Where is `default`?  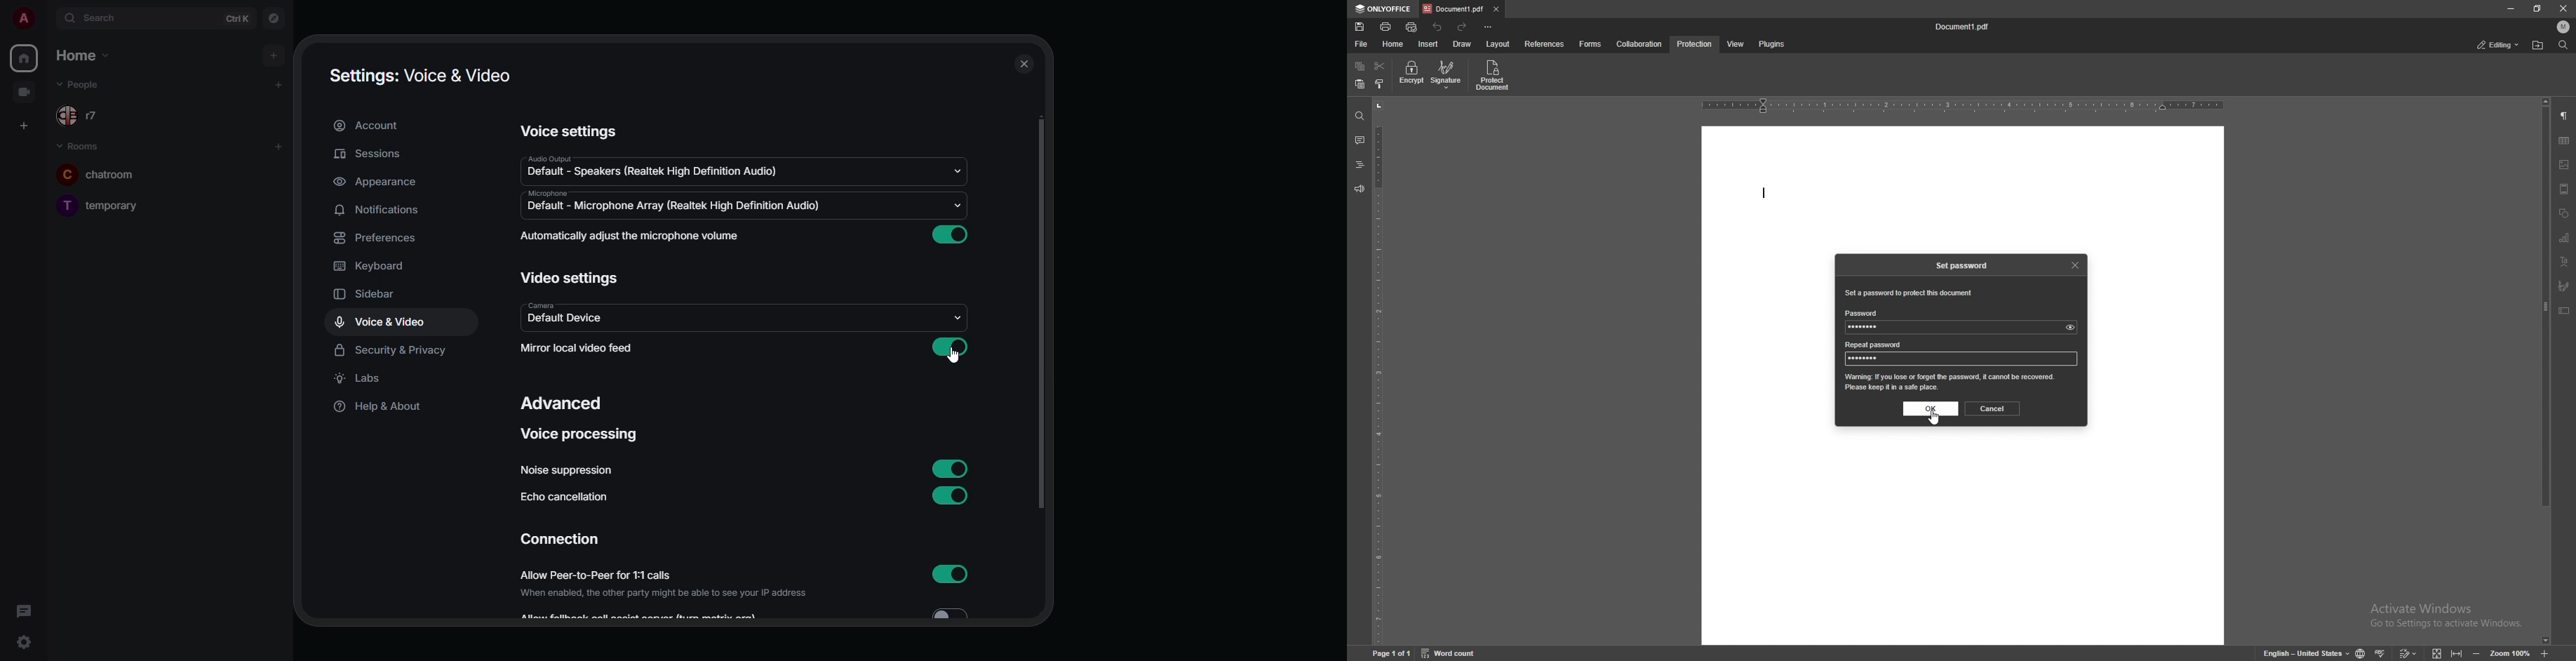
default is located at coordinates (572, 319).